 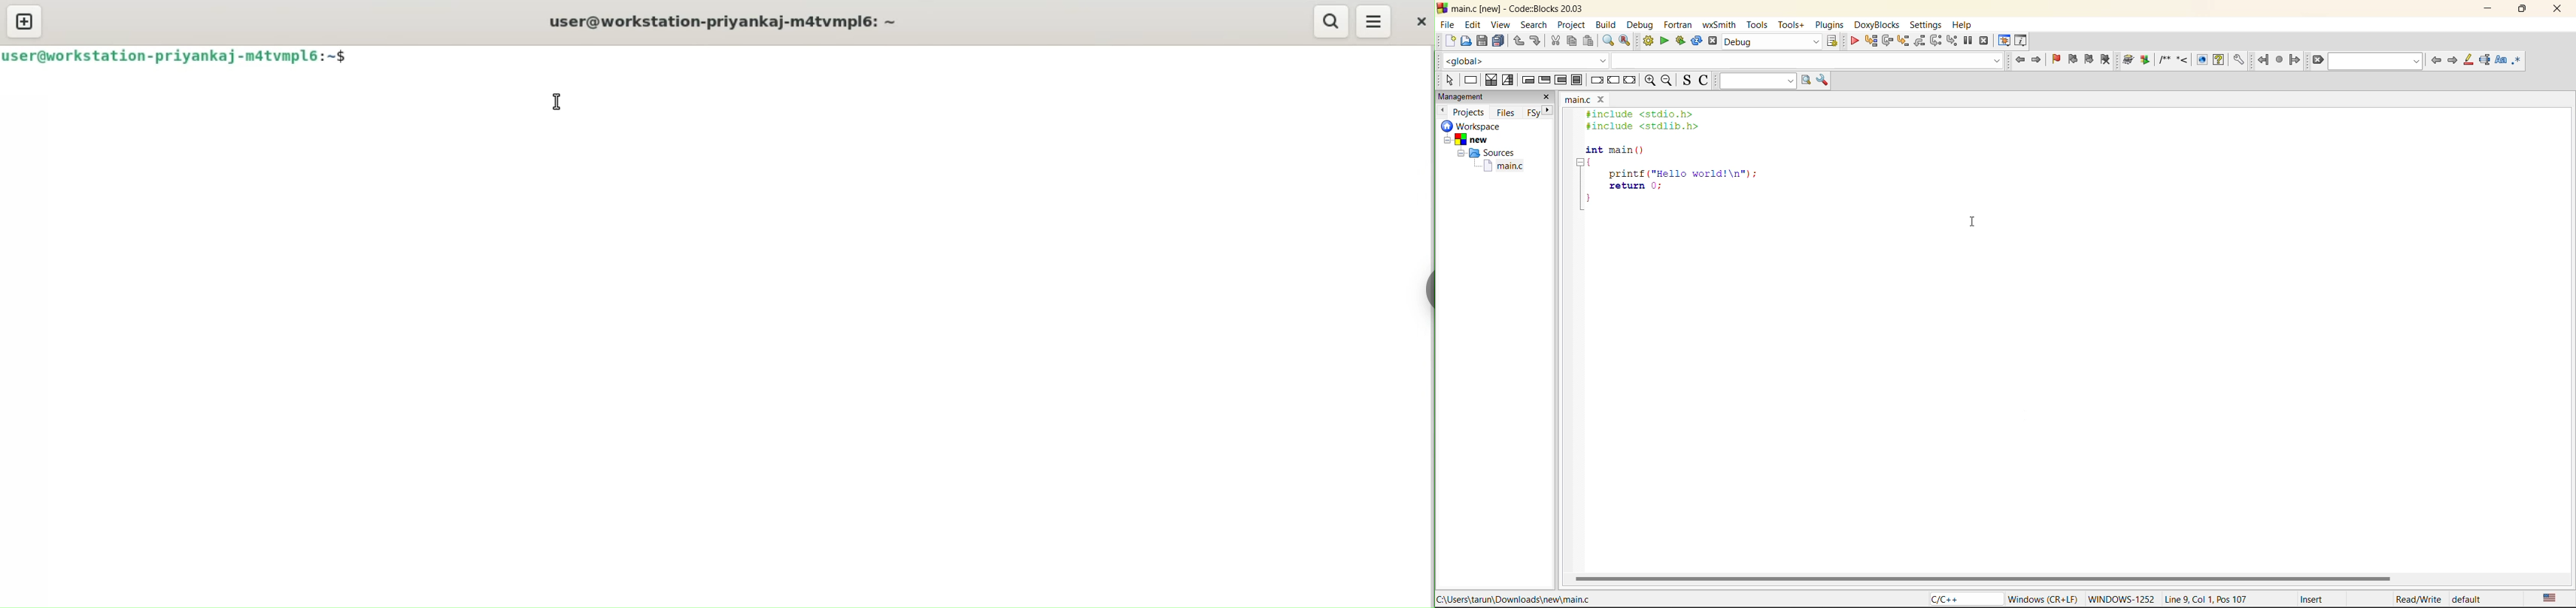 I want to click on maximize, so click(x=2526, y=11).